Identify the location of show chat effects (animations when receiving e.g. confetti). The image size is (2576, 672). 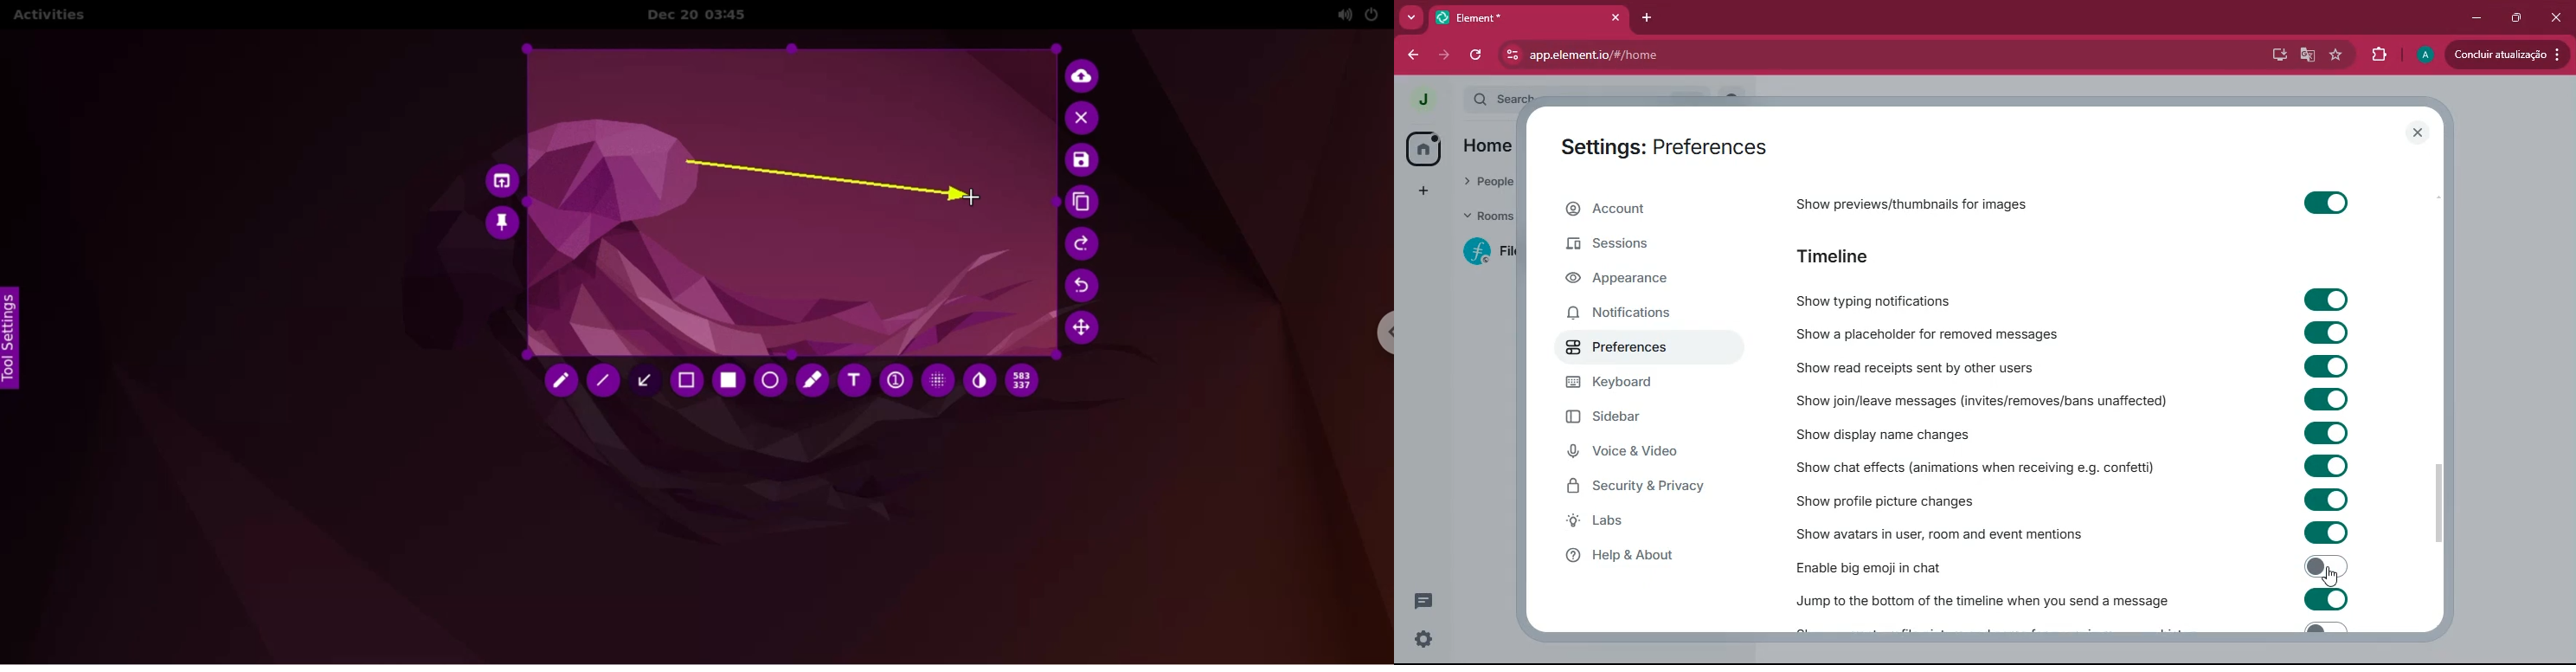
(1982, 467).